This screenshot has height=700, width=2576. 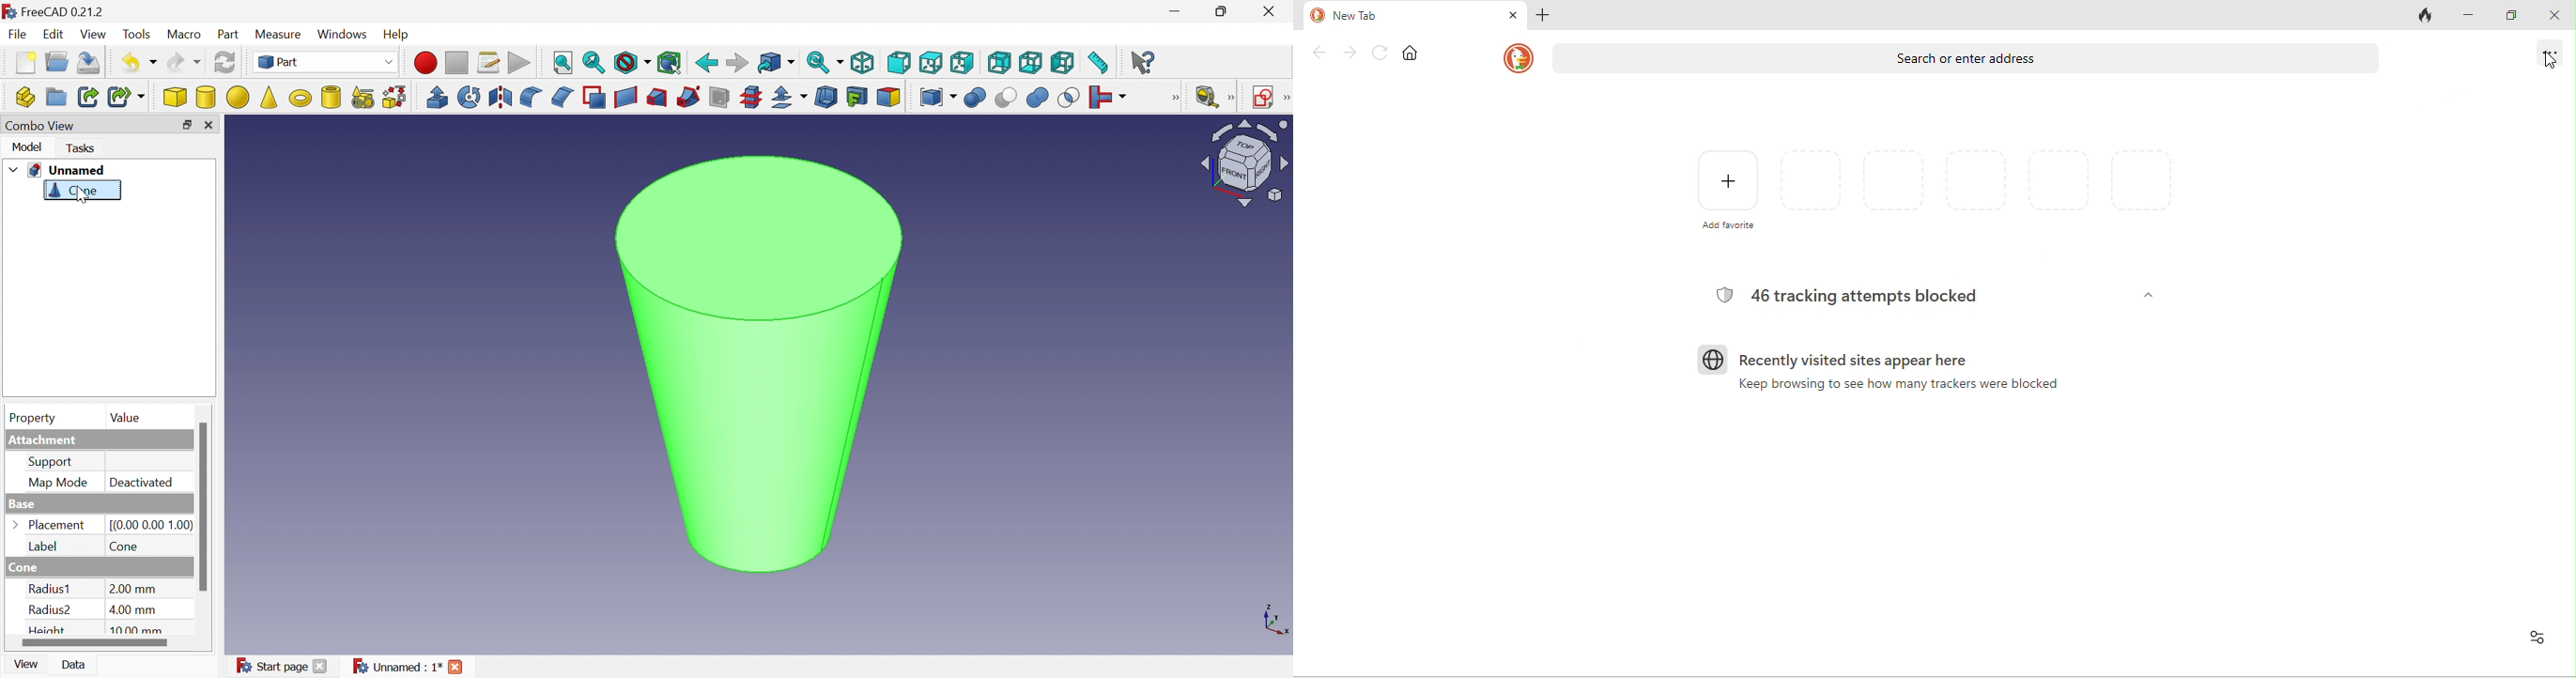 I want to click on Draw style, so click(x=633, y=63).